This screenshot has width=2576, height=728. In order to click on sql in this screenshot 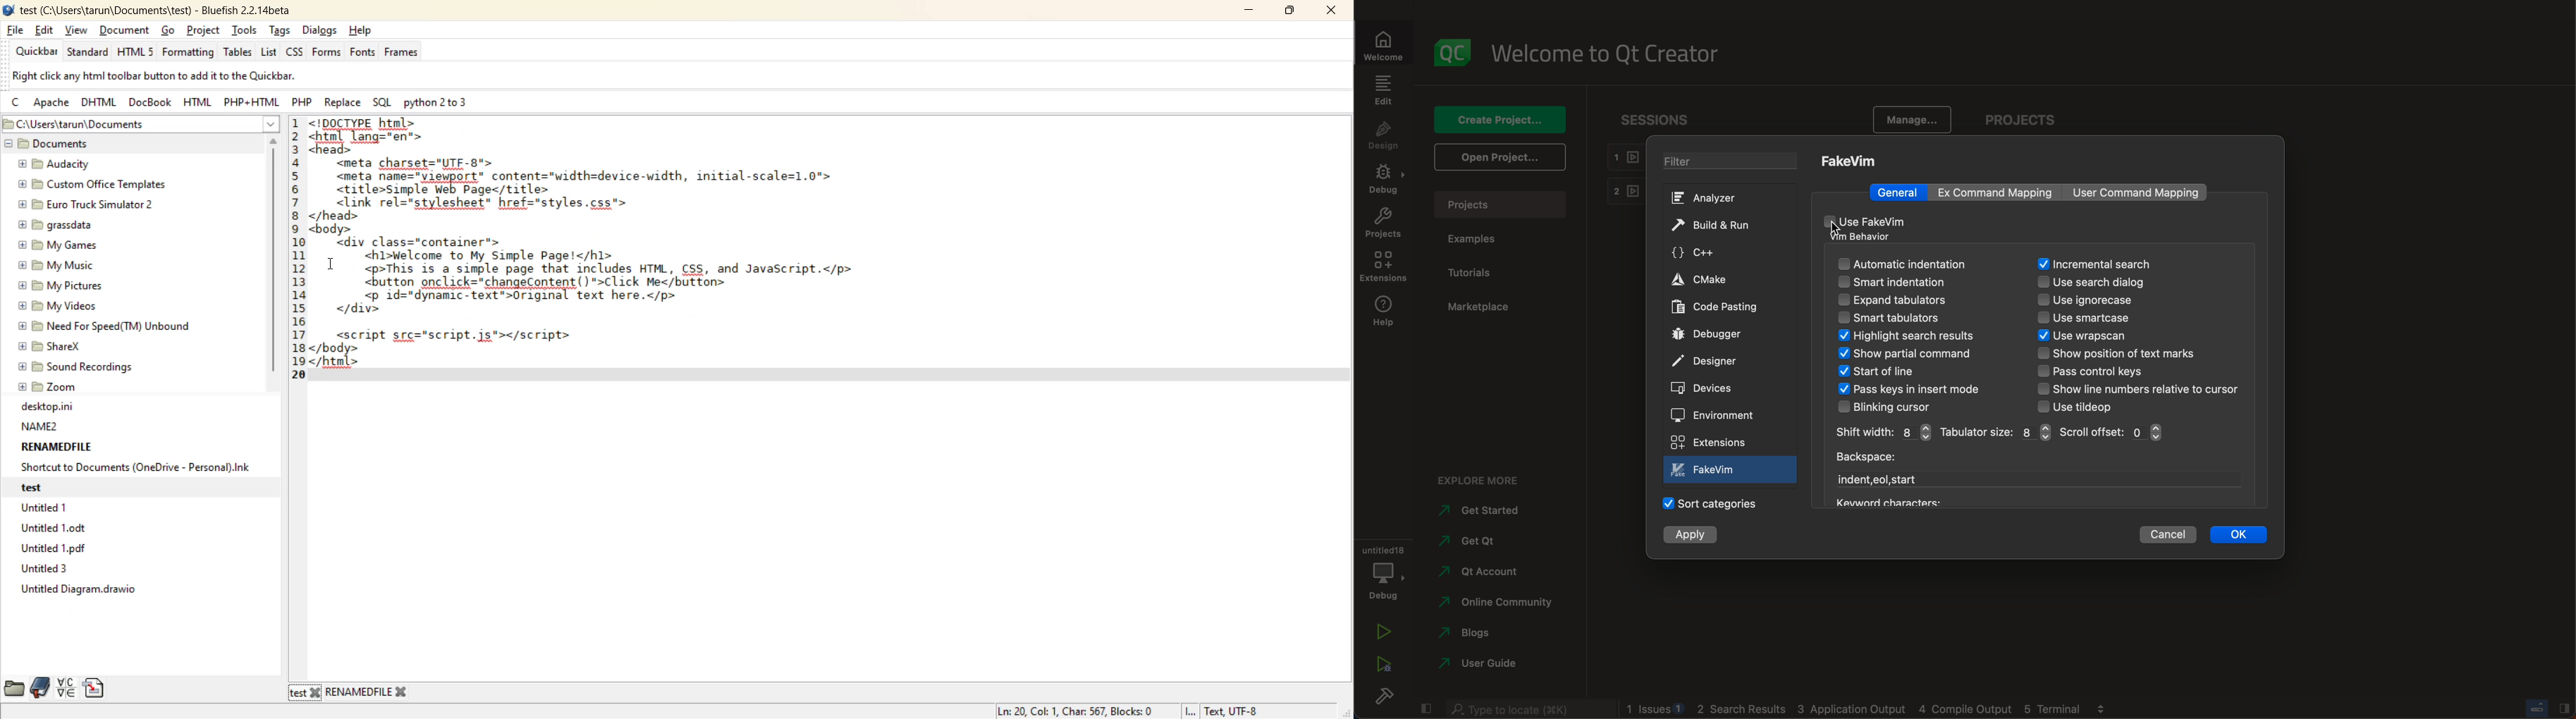, I will do `click(380, 102)`.